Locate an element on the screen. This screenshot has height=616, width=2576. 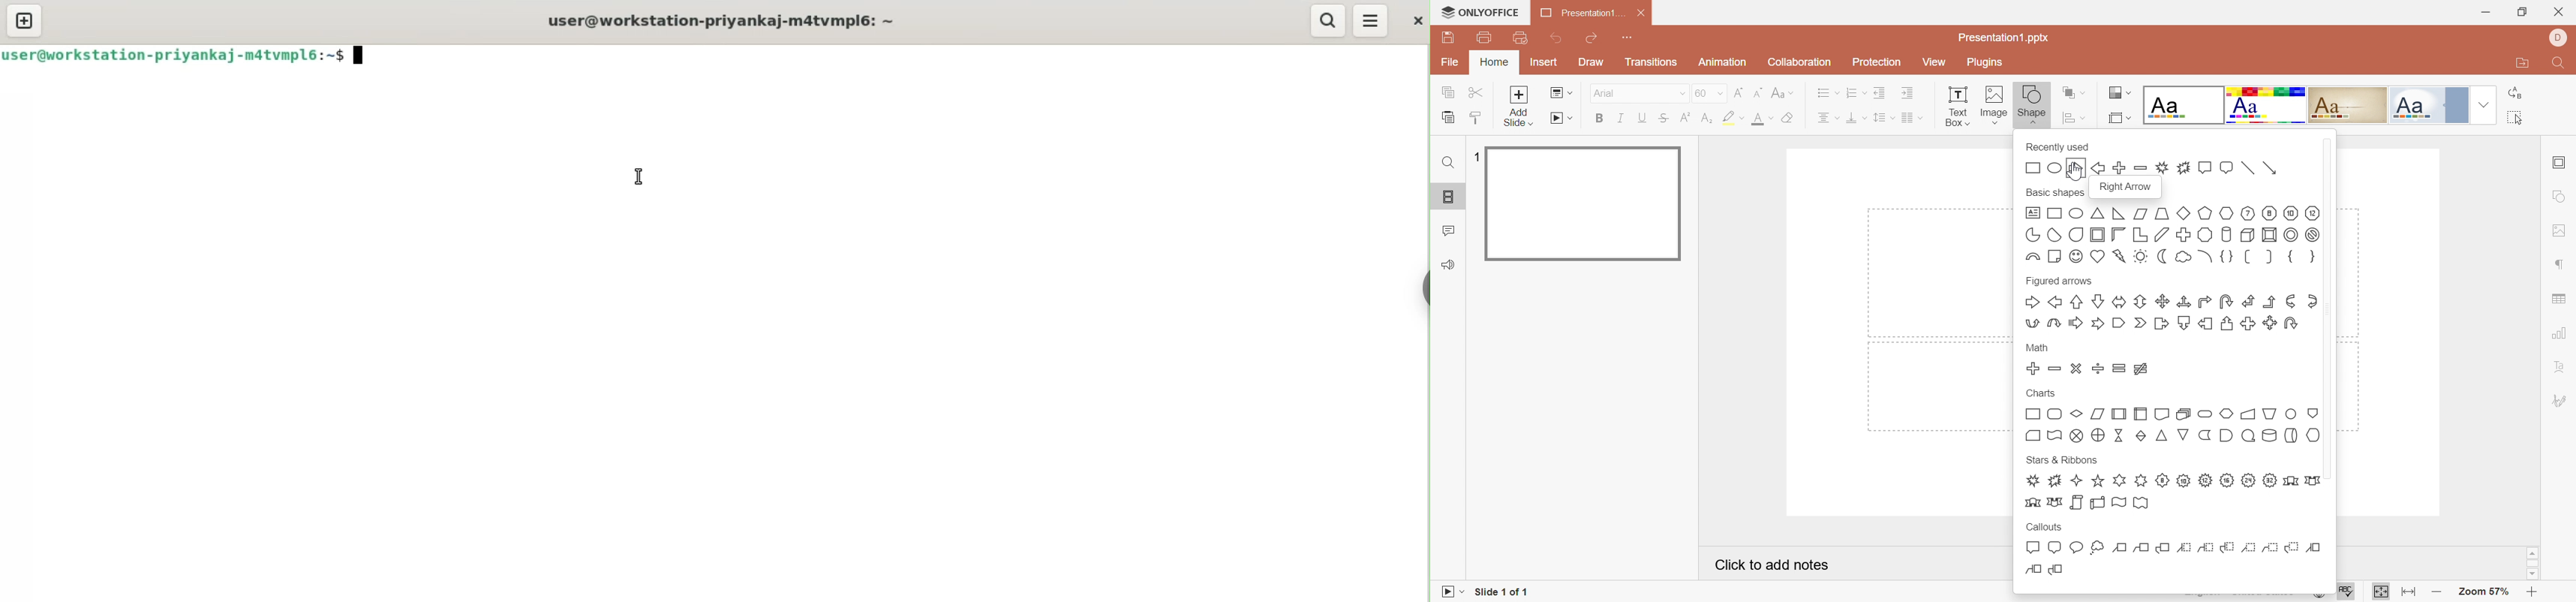
Slide settings is located at coordinates (2558, 164).